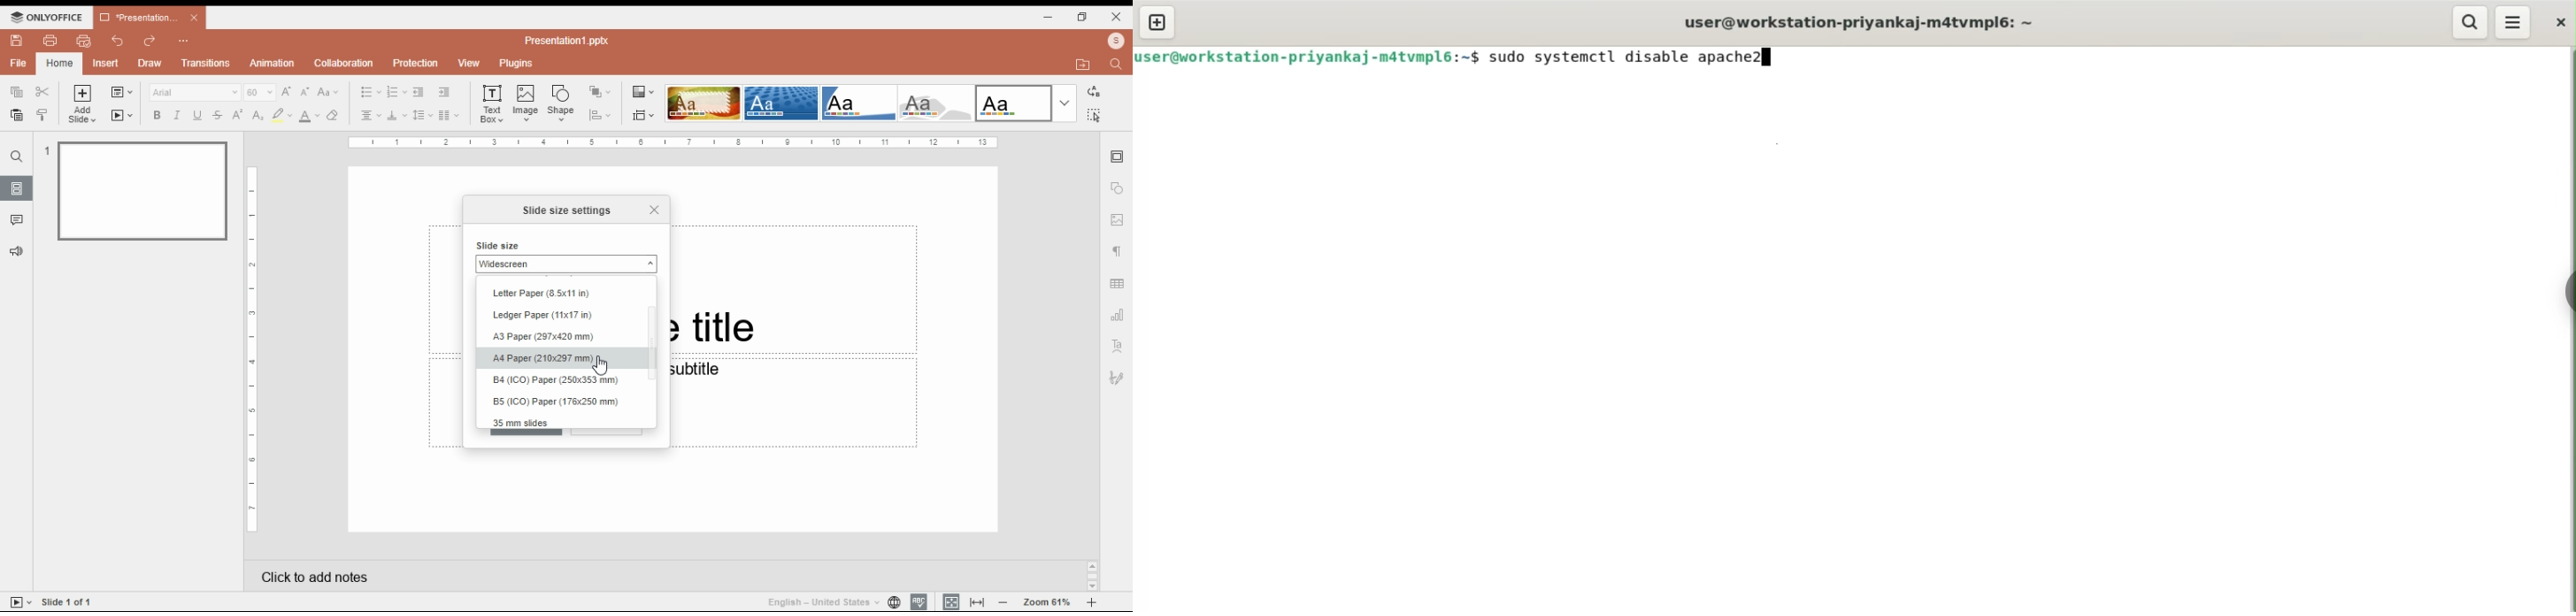  Describe the element at coordinates (1003, 601) in the screenshot. I see `zoom out` at that location.